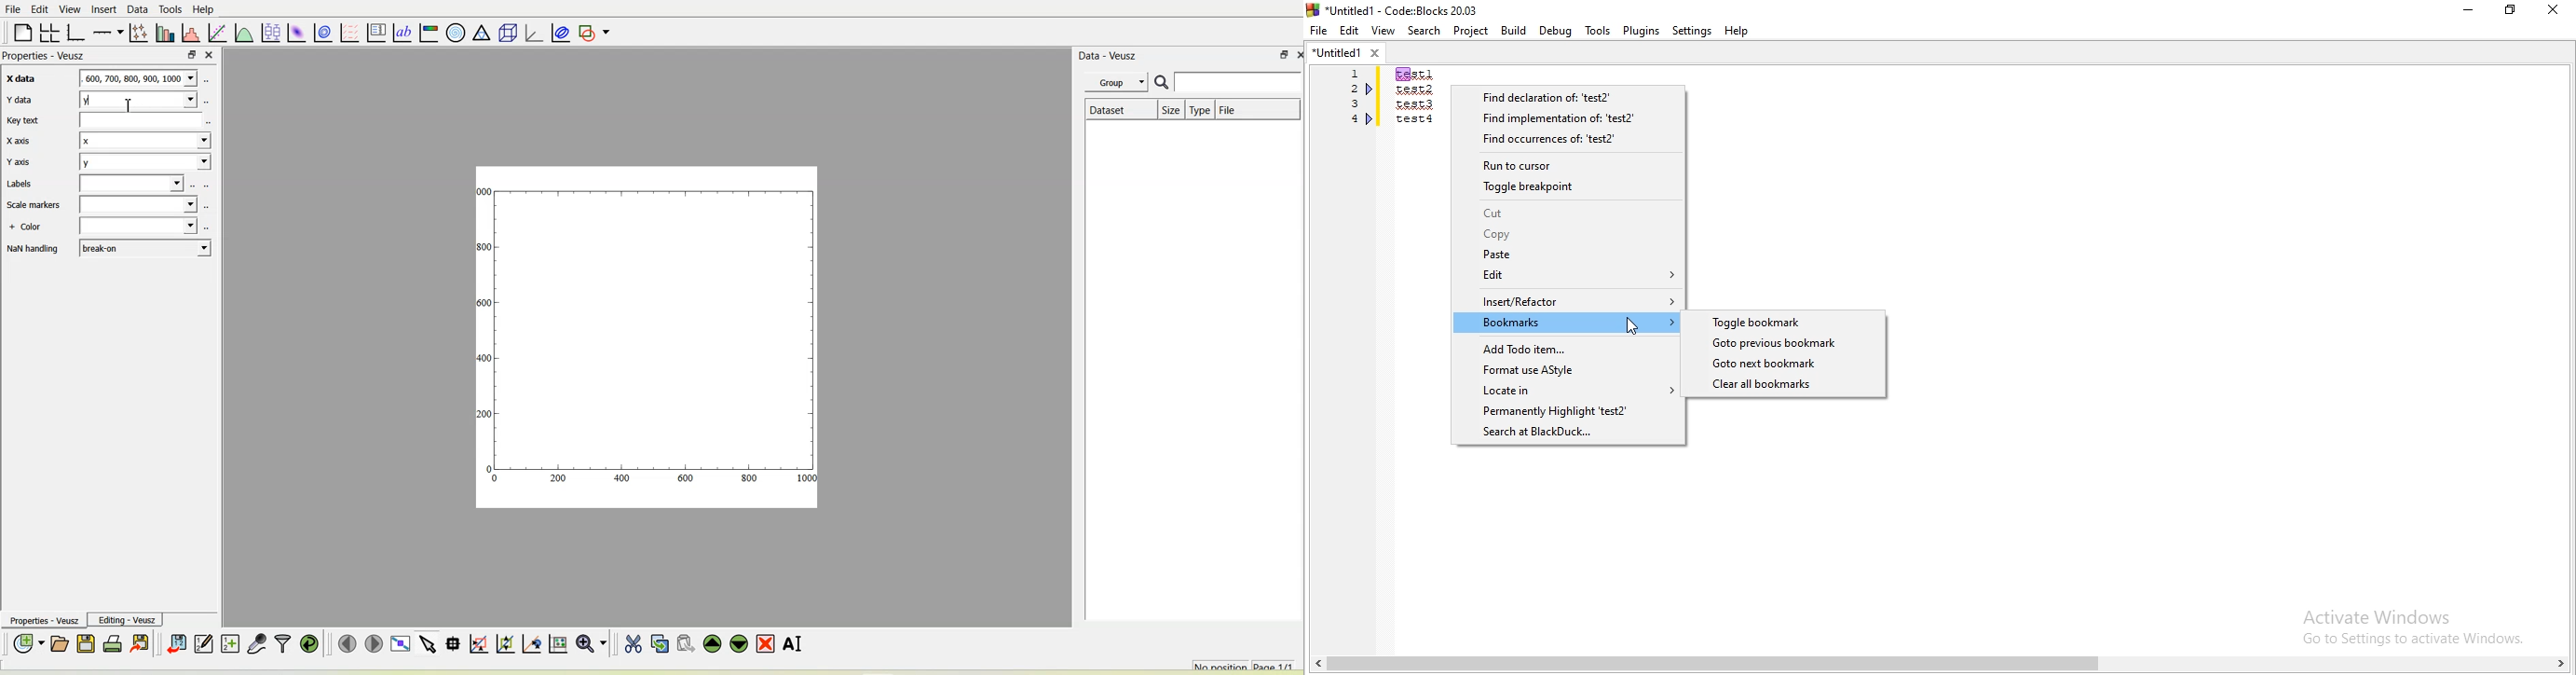 Image resolution: width=2576 pixels, height=700 pixels. What do you see at coordinates (429, 31) in the screenshot?
I see `Image color bar` at bounding box center [429, 31].